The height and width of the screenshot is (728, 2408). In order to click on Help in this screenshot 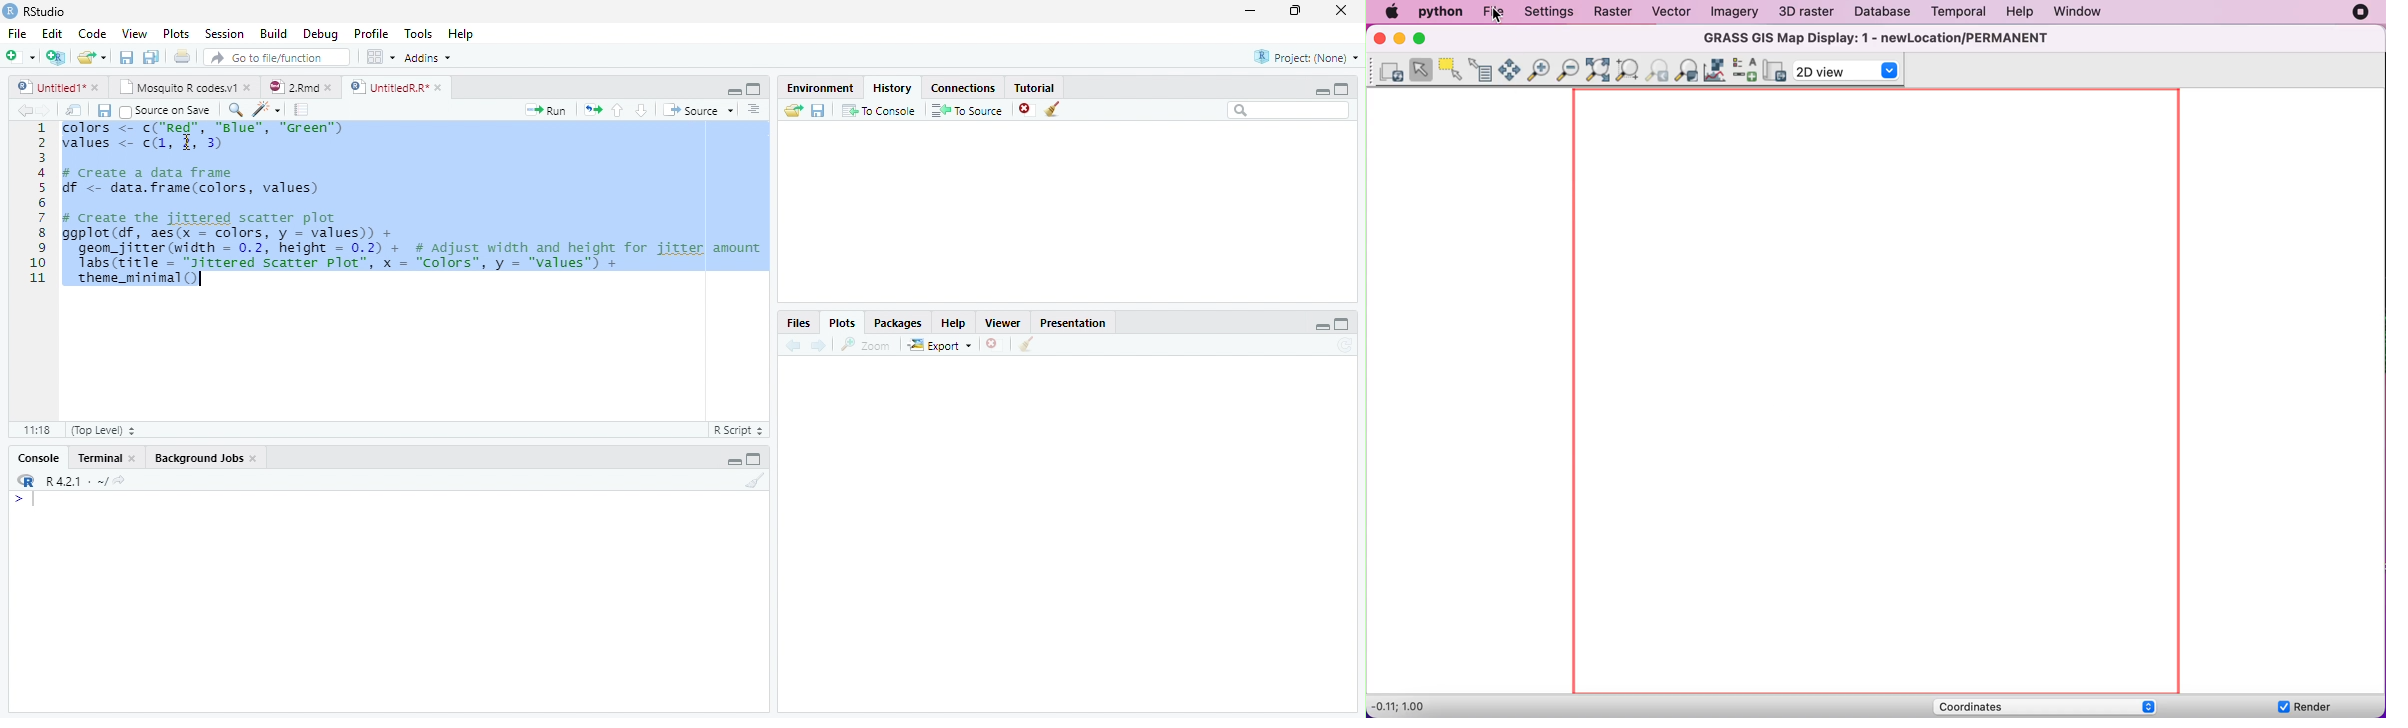, I will do `click(954, 323)`.